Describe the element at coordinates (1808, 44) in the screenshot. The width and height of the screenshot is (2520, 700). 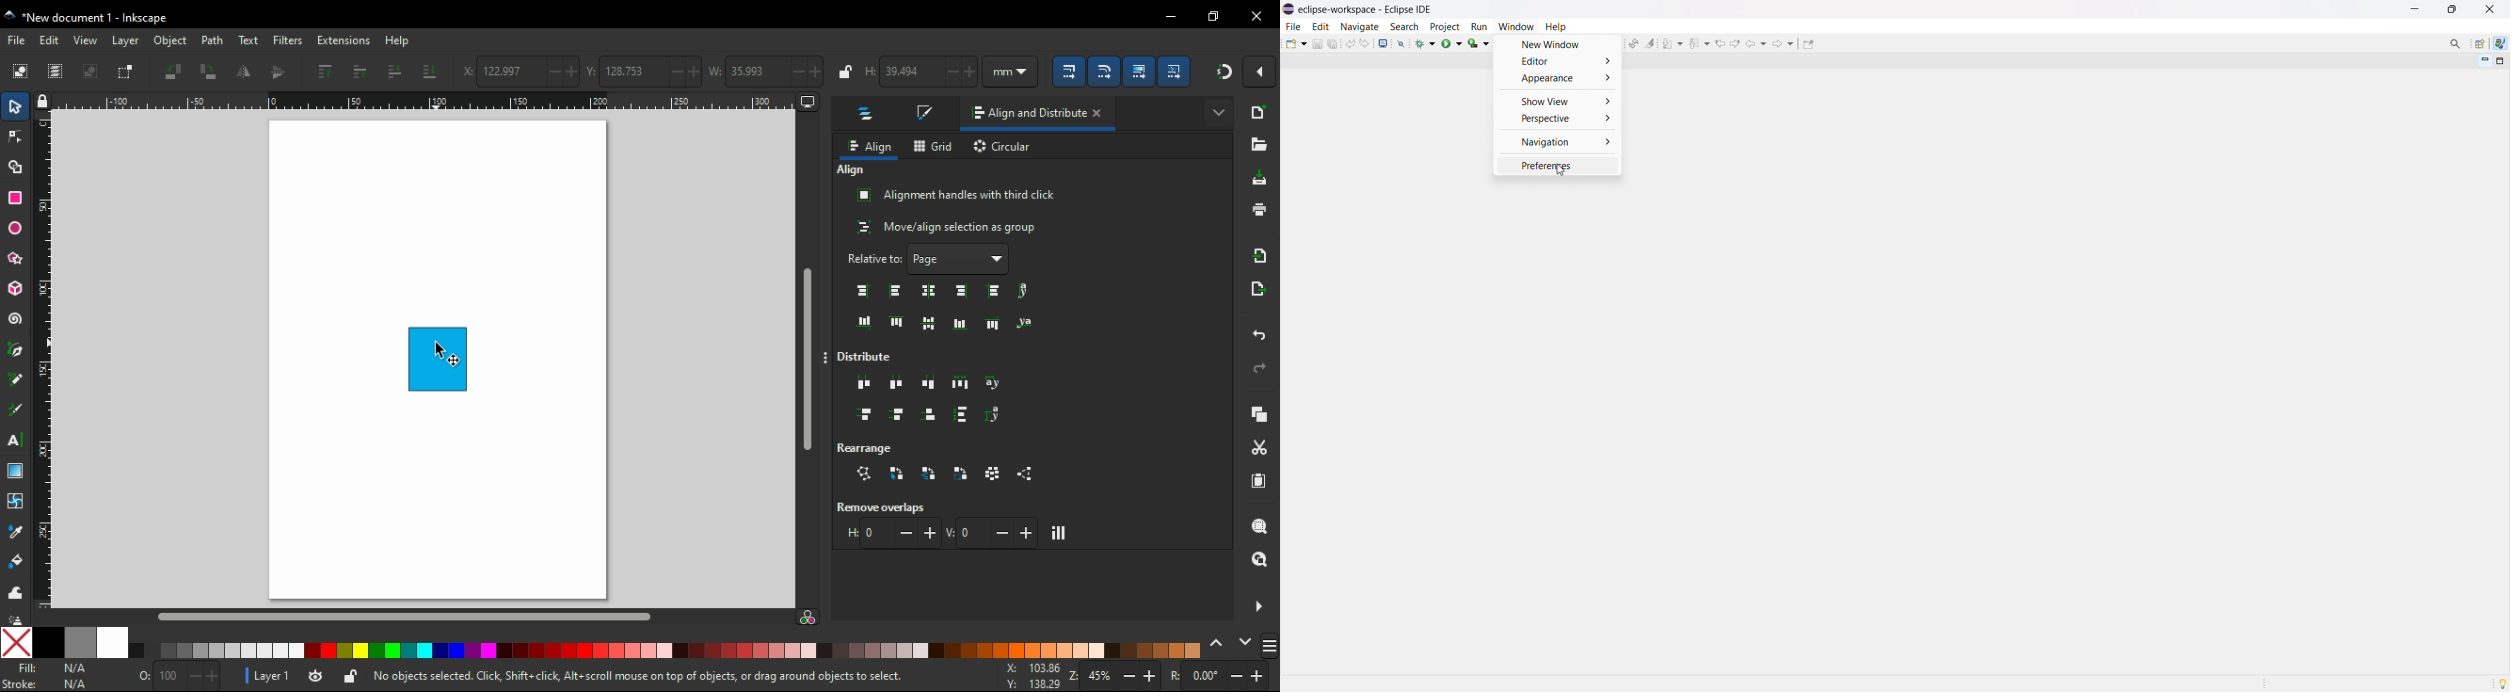
I see `pin editor` at that location.